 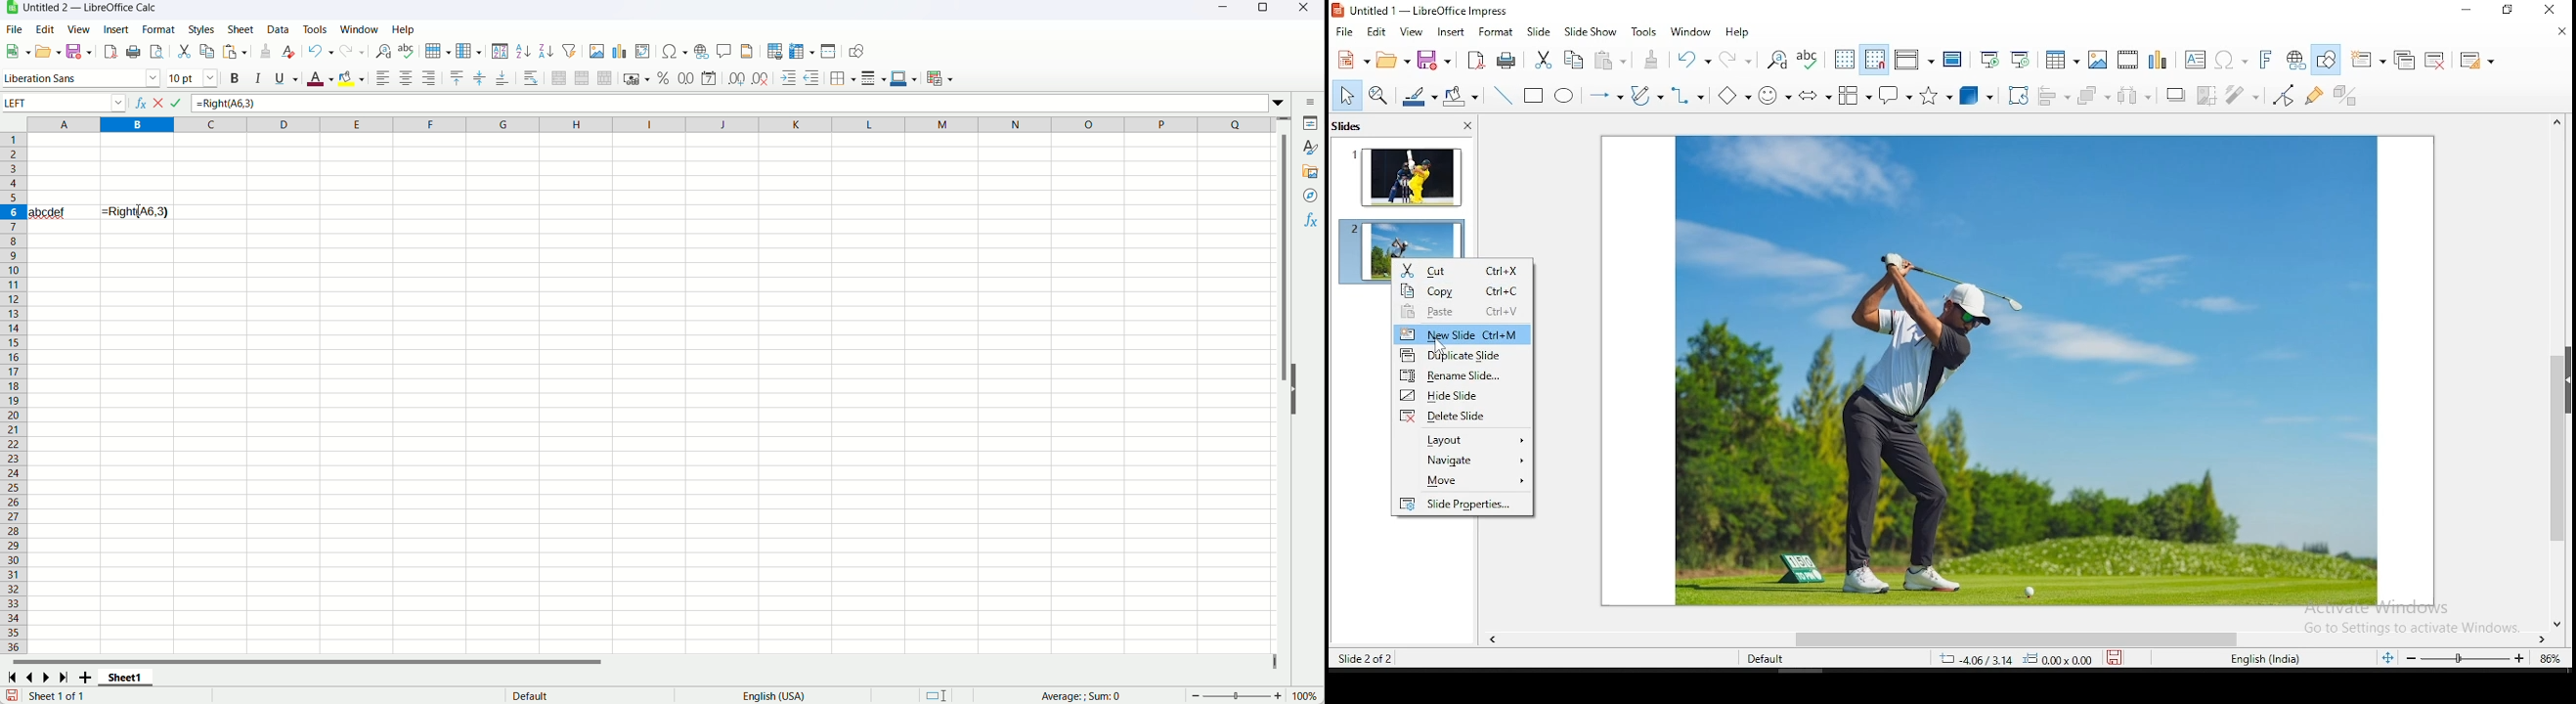 I want to click on find and replace, so click(x=1777, y=61).